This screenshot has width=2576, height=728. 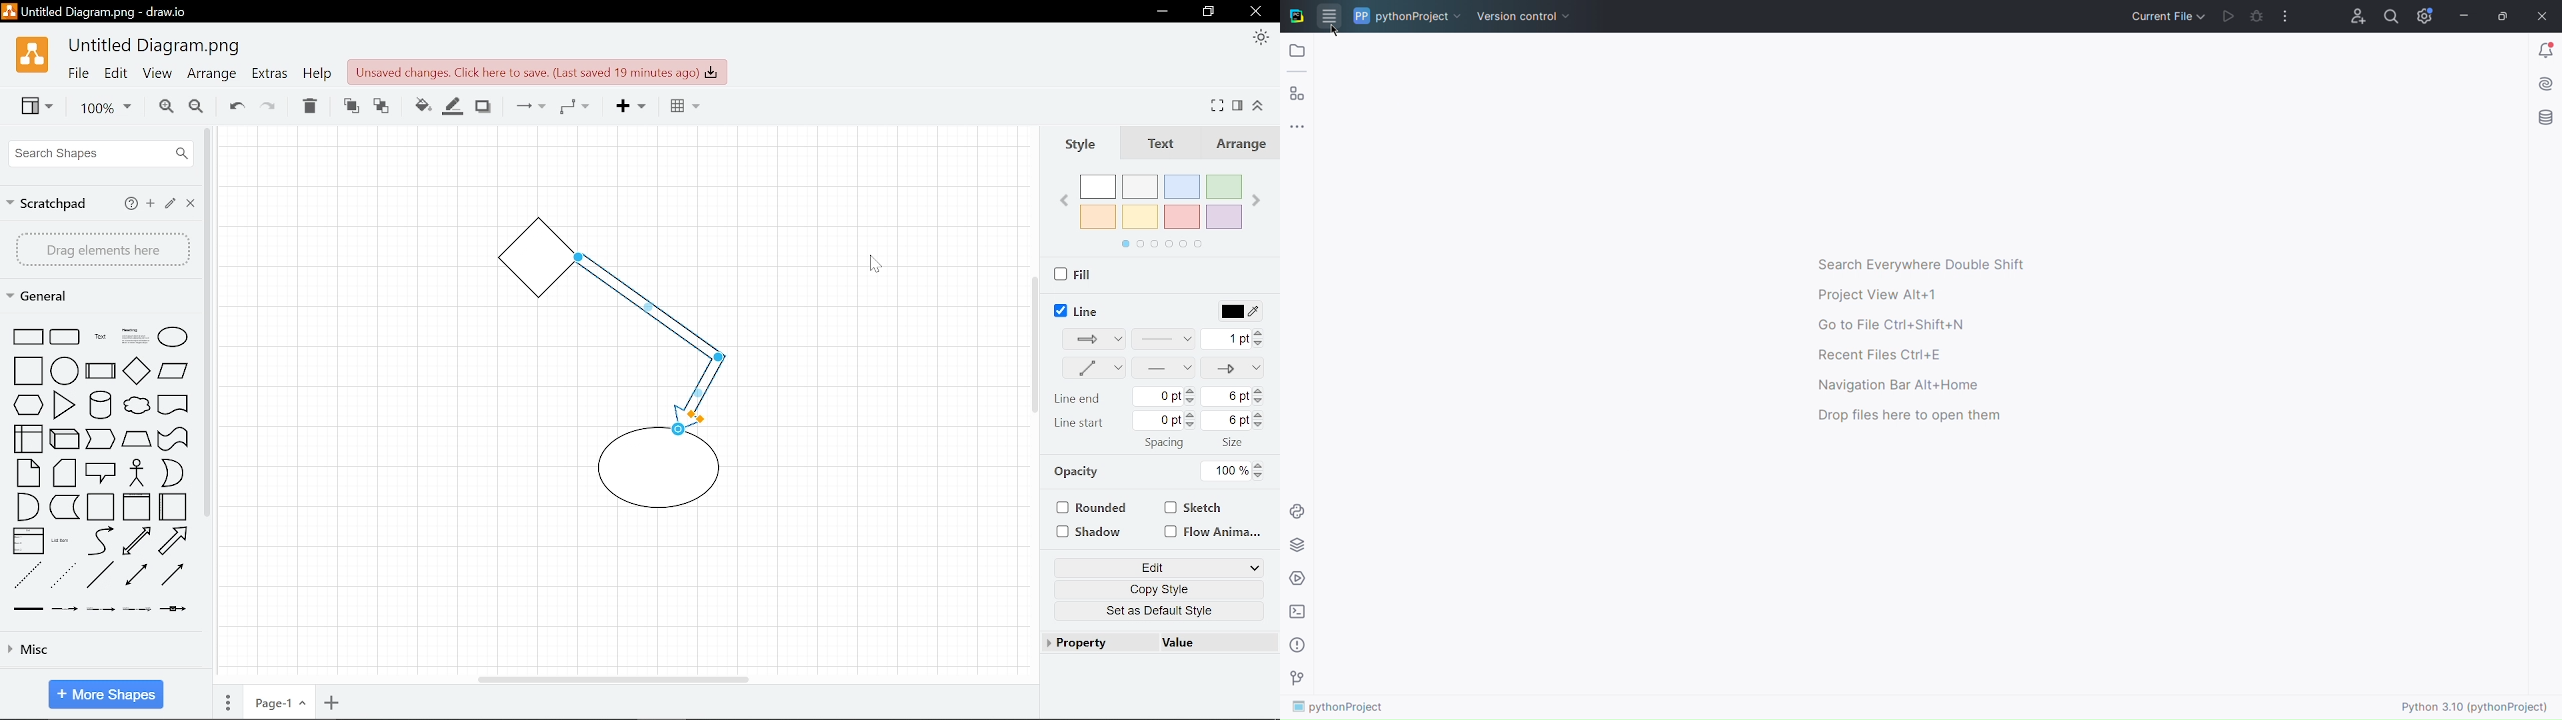 I want to click on Line, so click(x=1078, y=308).